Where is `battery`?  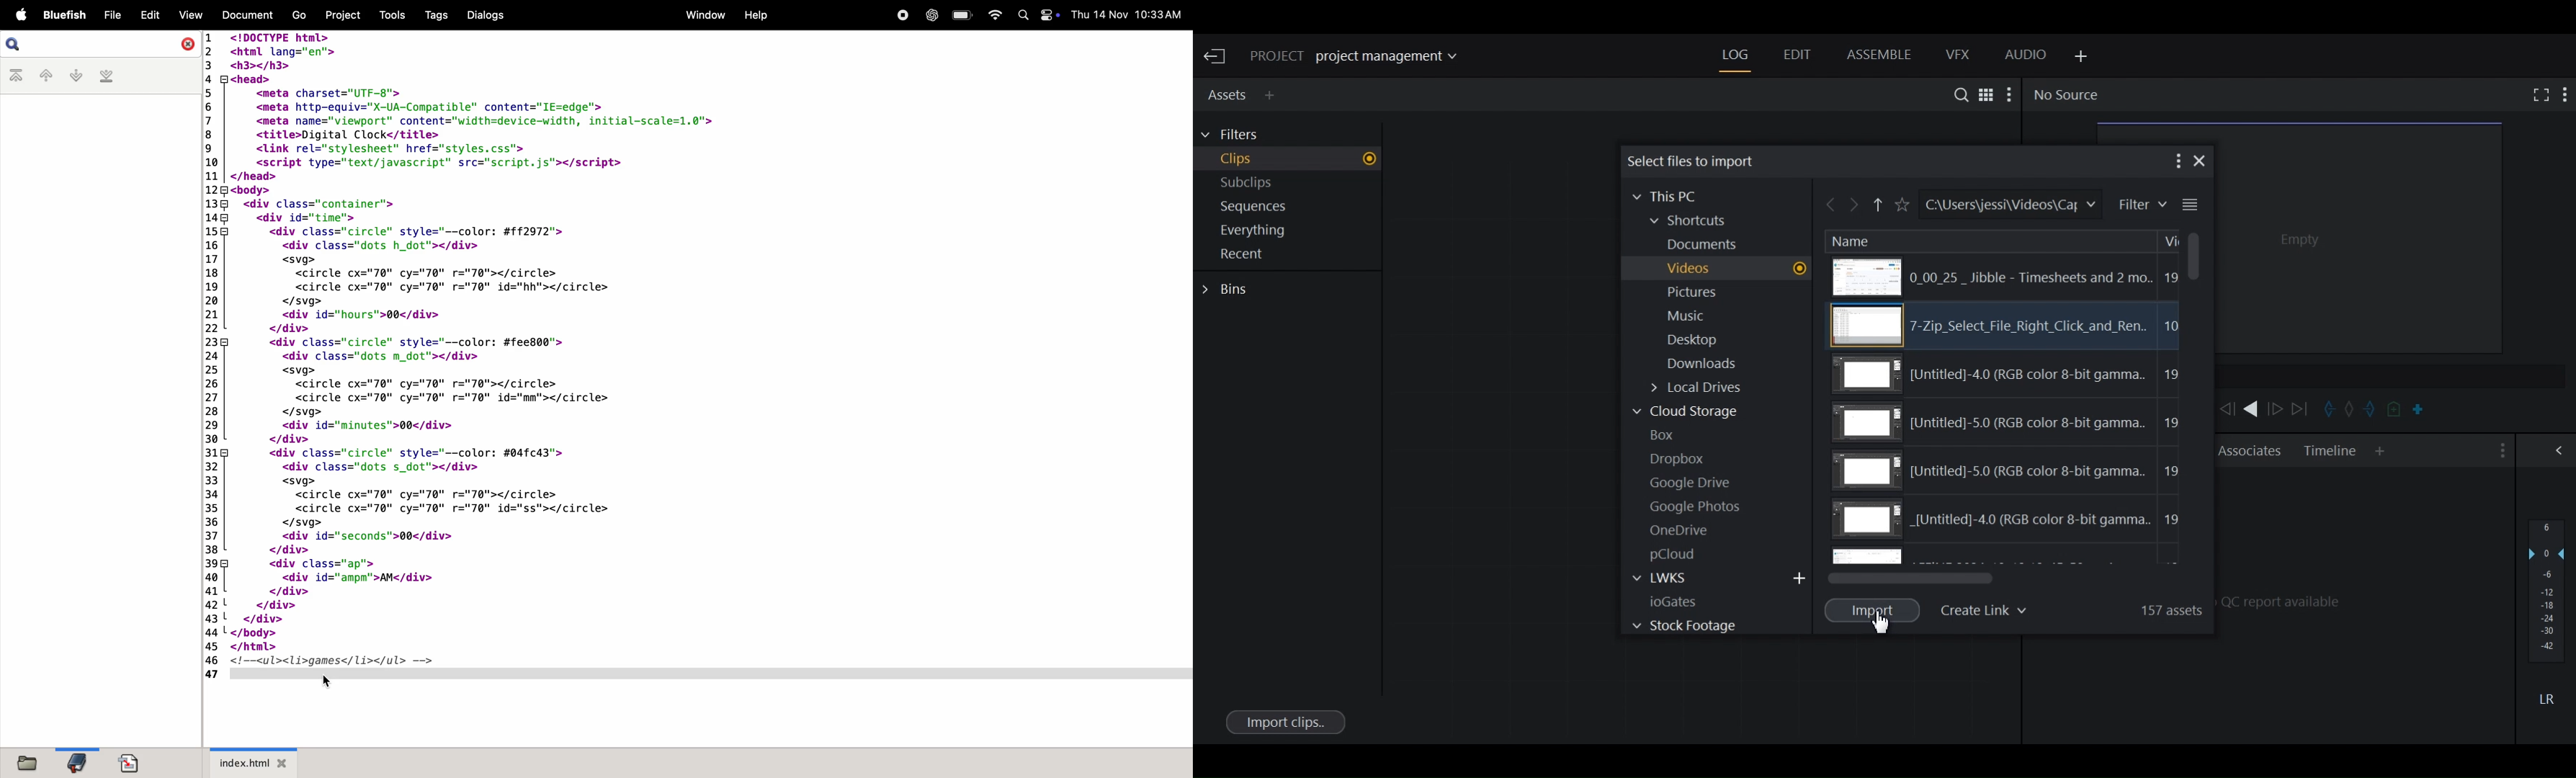 battery is located at coordinates (960, 15).